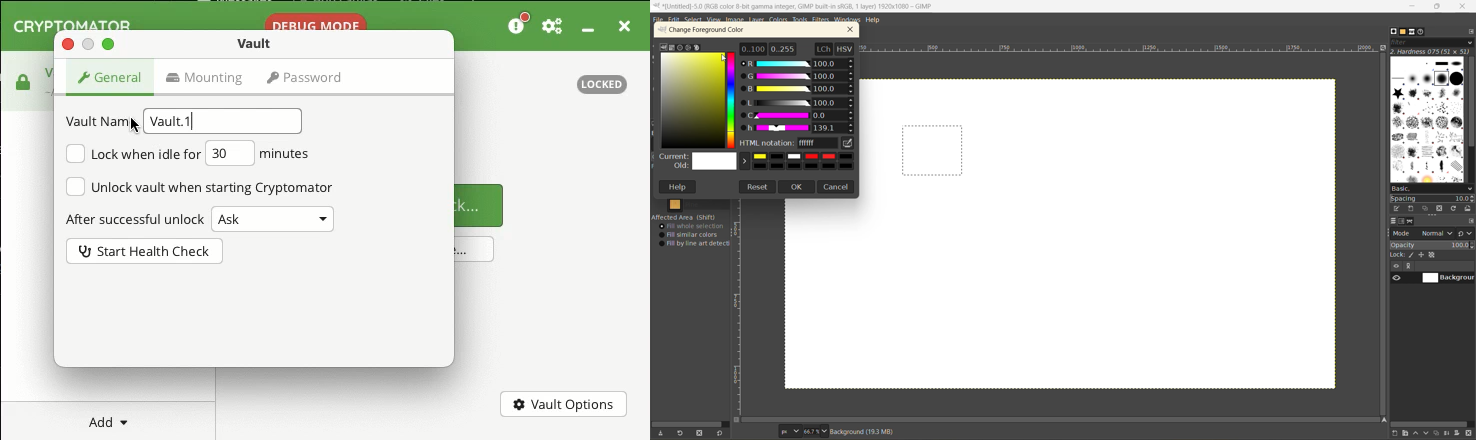 Image resolution: width=1484 pixels, height=448 pixels. What do you see at coordinates (316, 22) in the screenshot?
I see `DEBUG MODE` at bounding box center [316, 22].